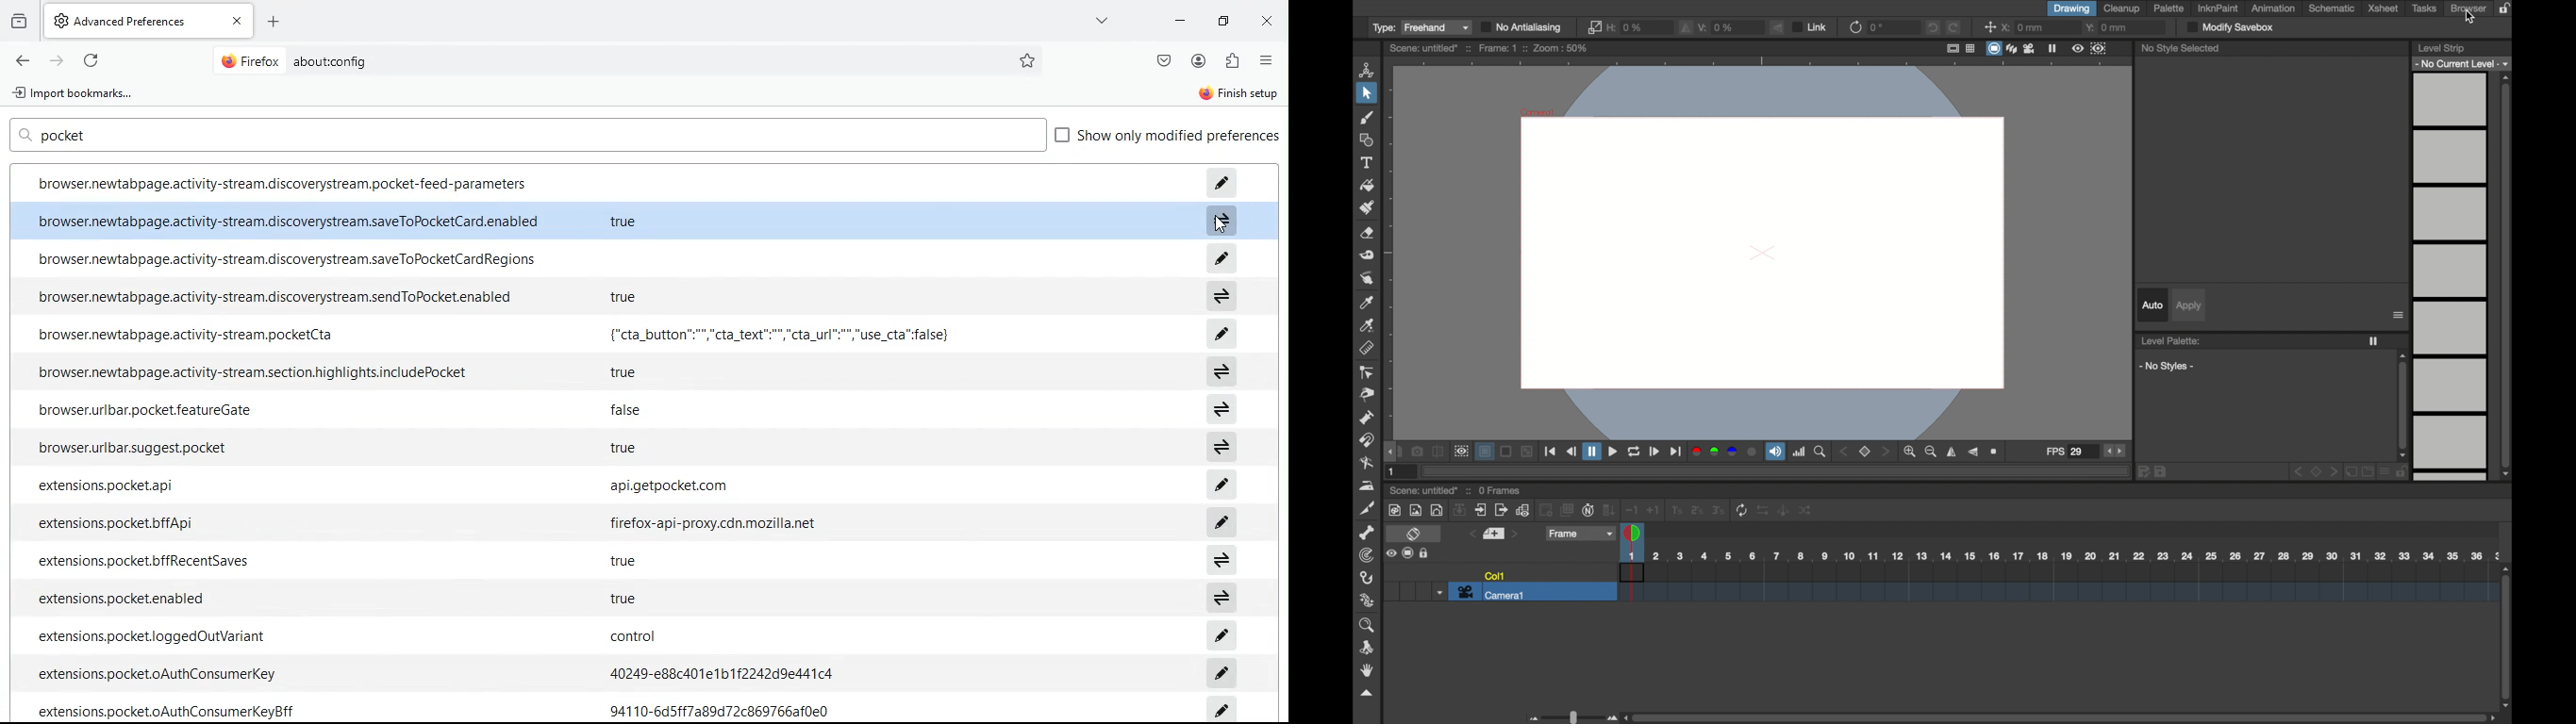  Describe the element at coordinates (2072, 9) in the screenshot. I see `drawing` at that location.